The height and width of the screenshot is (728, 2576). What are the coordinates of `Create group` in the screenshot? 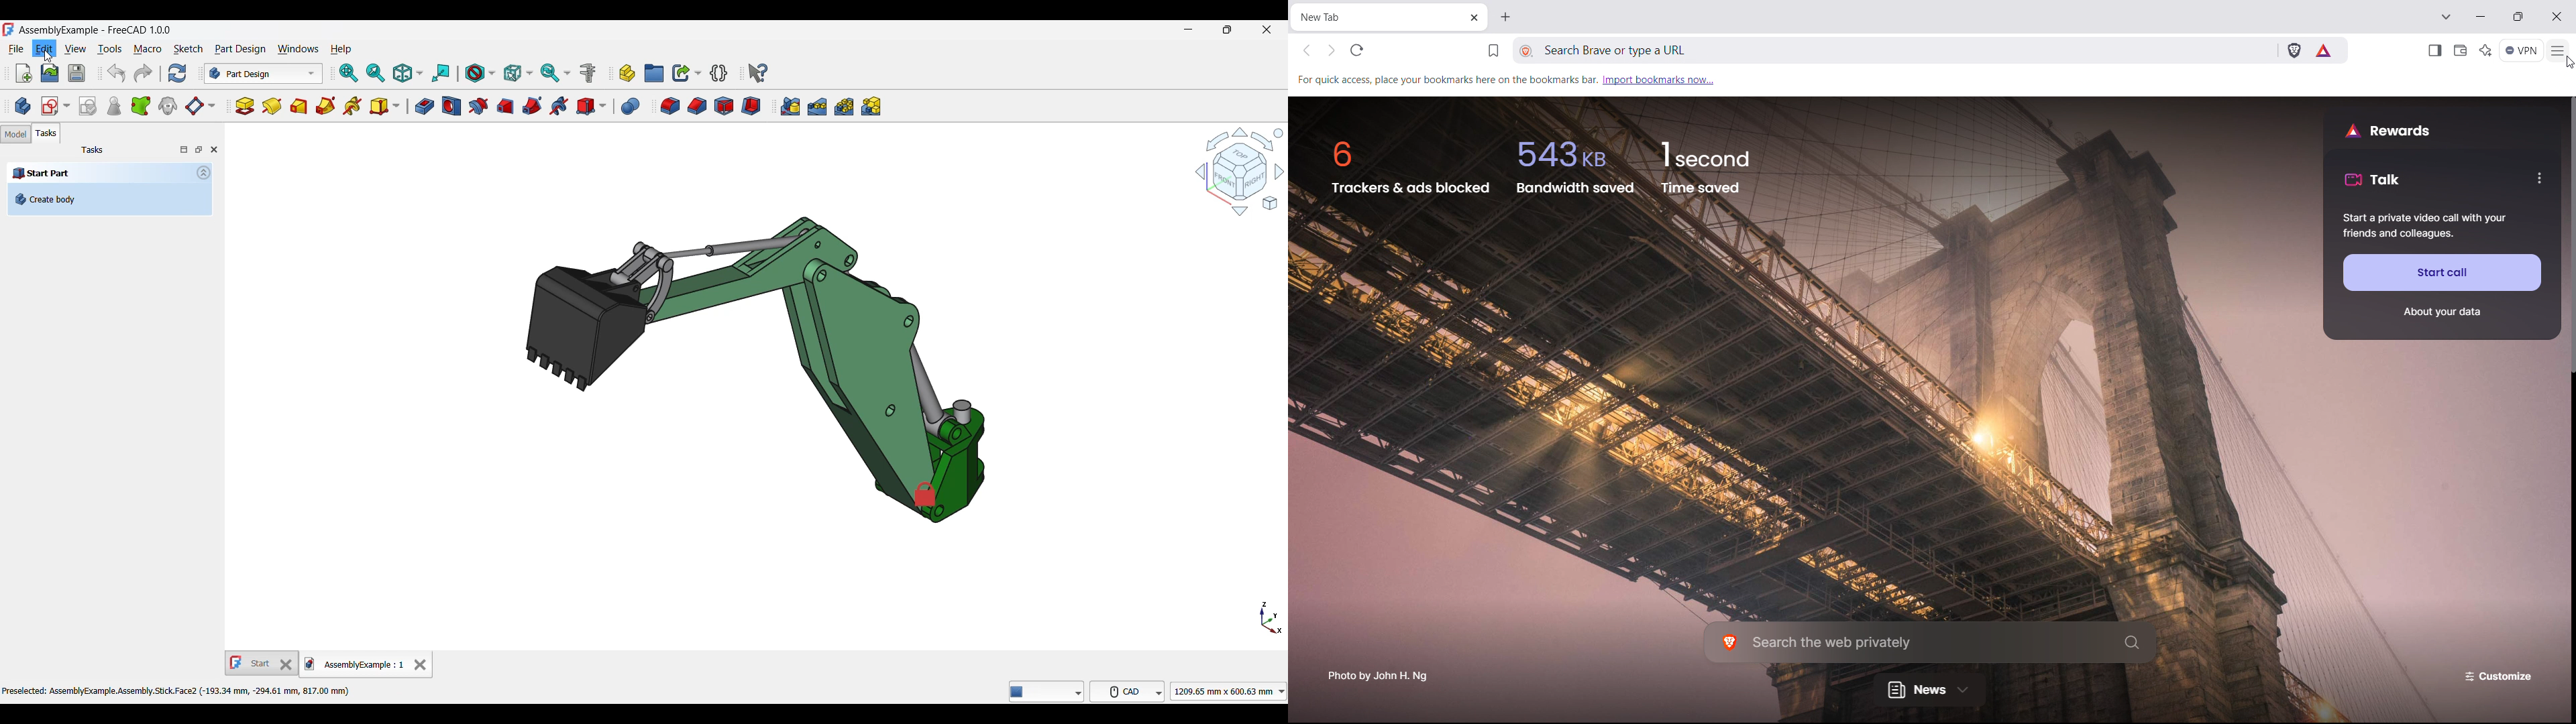 It's located at (654, 73).